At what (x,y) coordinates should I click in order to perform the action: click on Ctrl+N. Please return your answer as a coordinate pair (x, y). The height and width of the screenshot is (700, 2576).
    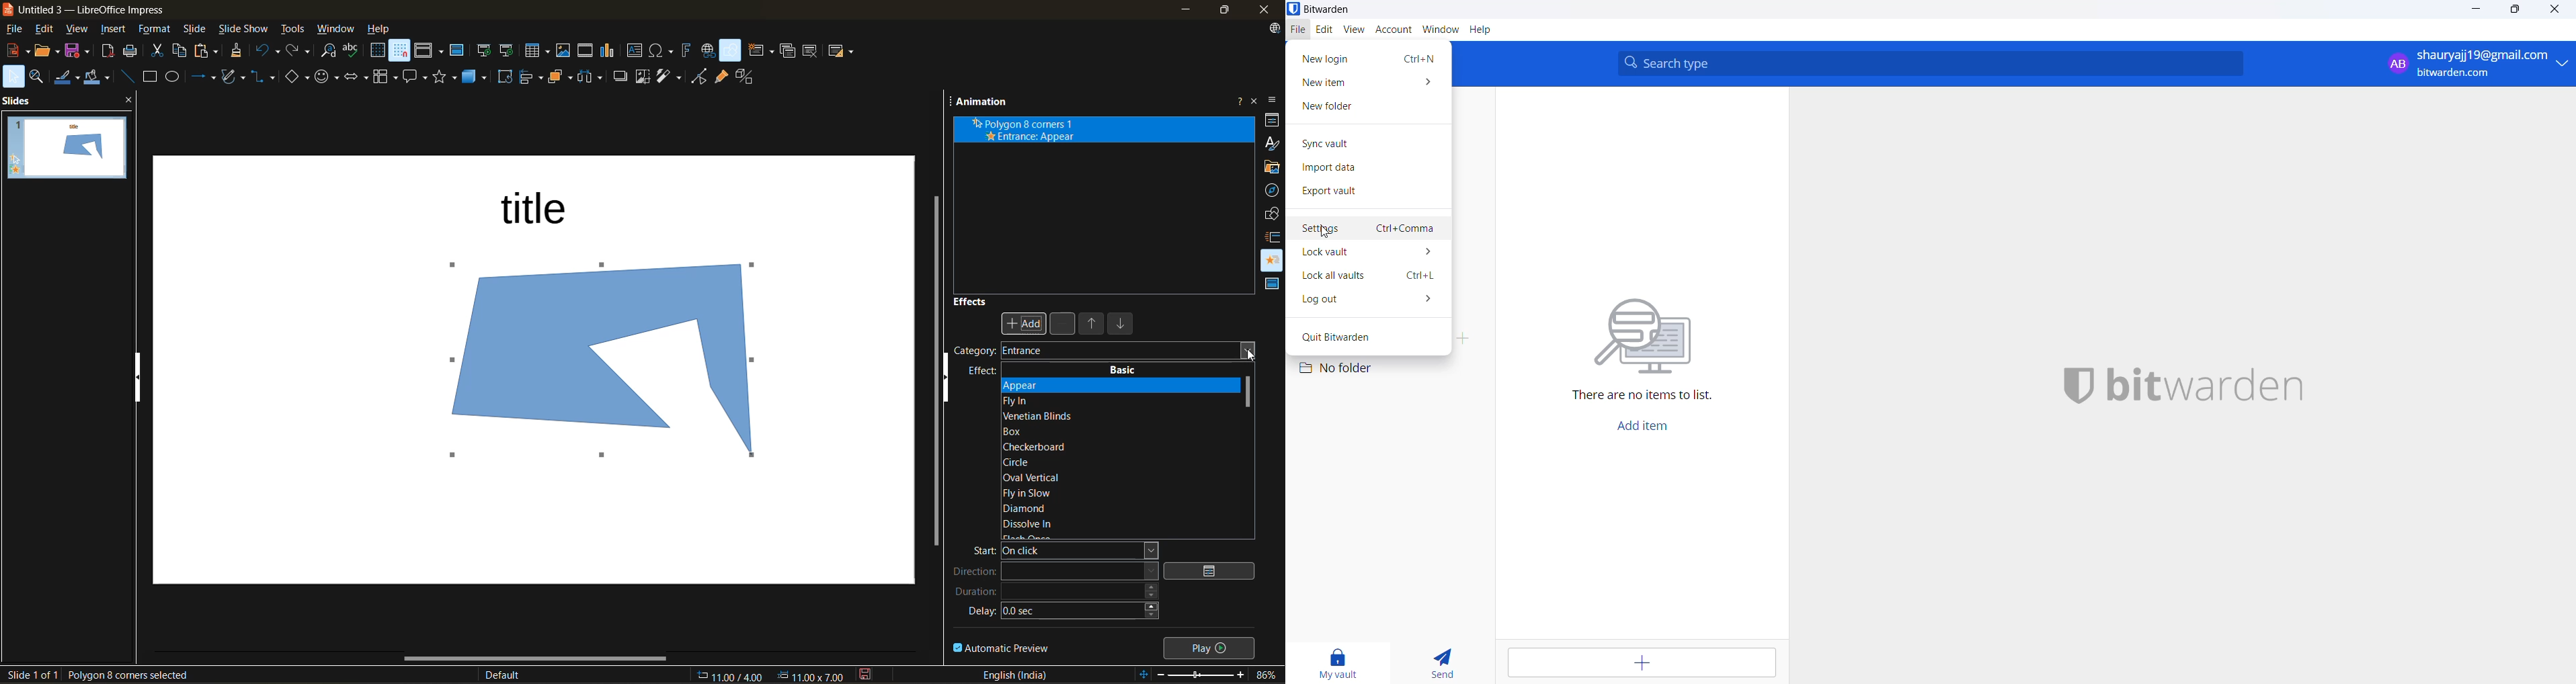
    Looking at the image, I should click on (1416, 58).